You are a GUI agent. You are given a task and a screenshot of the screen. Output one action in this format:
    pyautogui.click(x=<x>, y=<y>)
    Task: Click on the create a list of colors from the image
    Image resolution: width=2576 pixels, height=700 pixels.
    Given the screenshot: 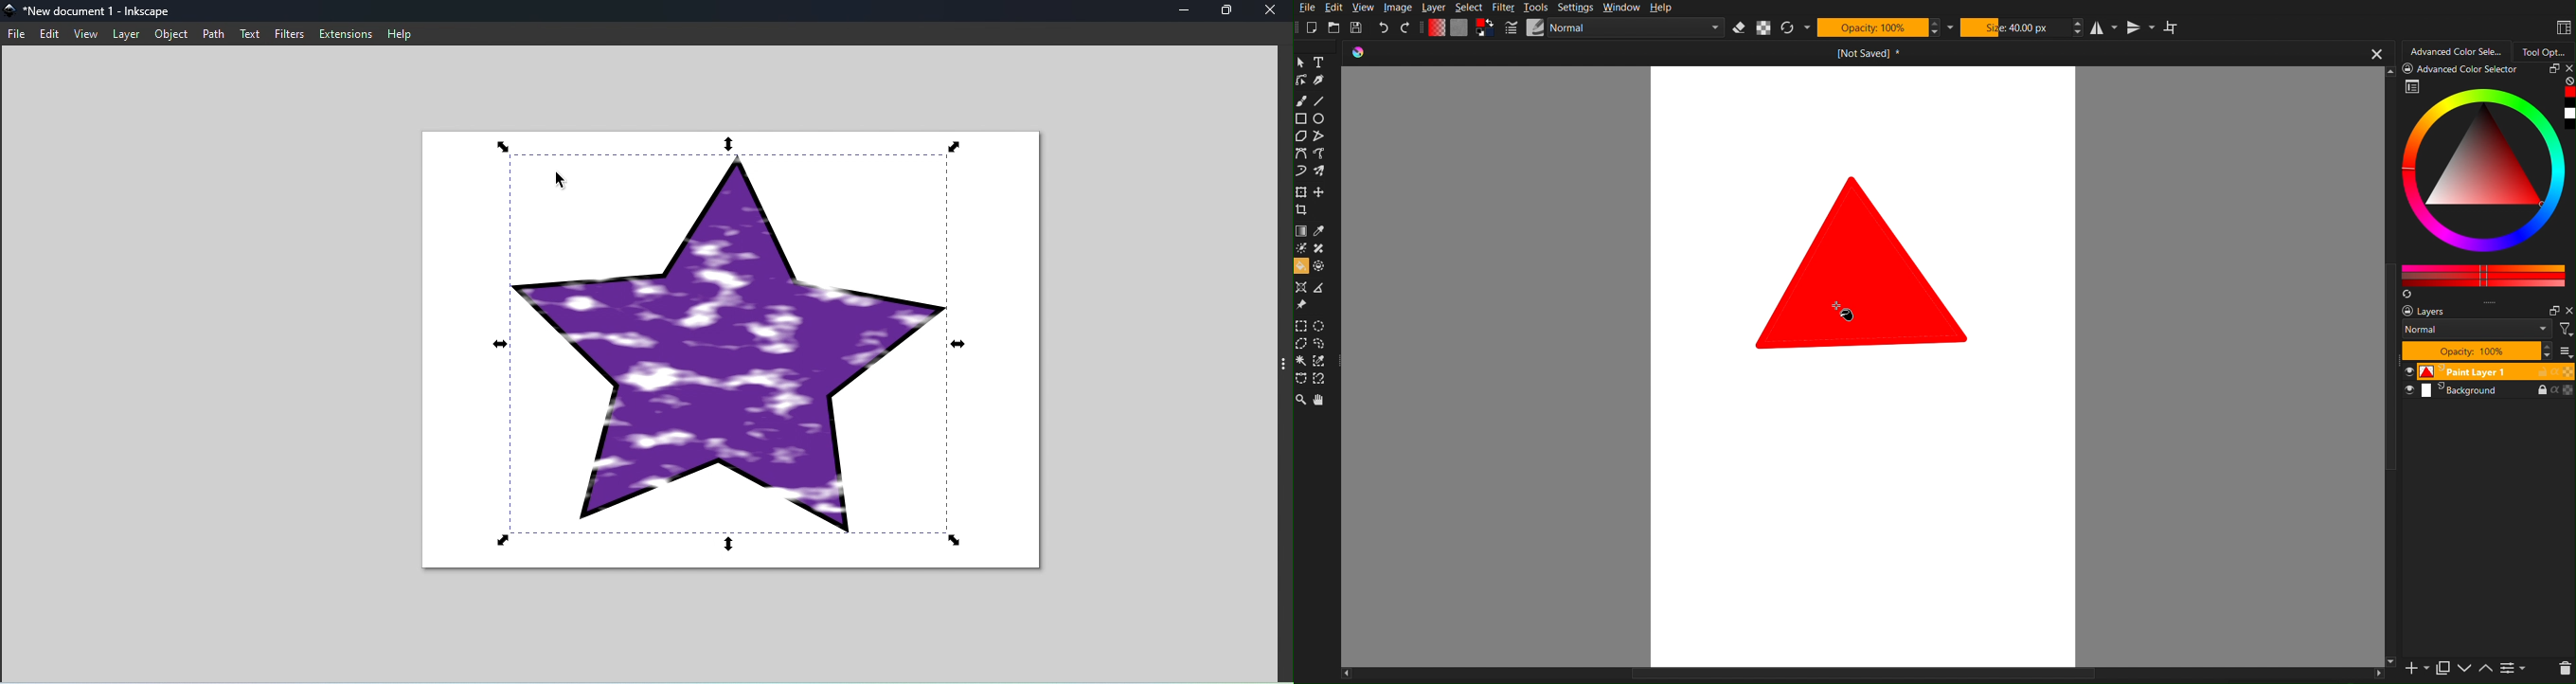 What is the action you would take?
    pyautogui.click(x=2407, y=295)
    